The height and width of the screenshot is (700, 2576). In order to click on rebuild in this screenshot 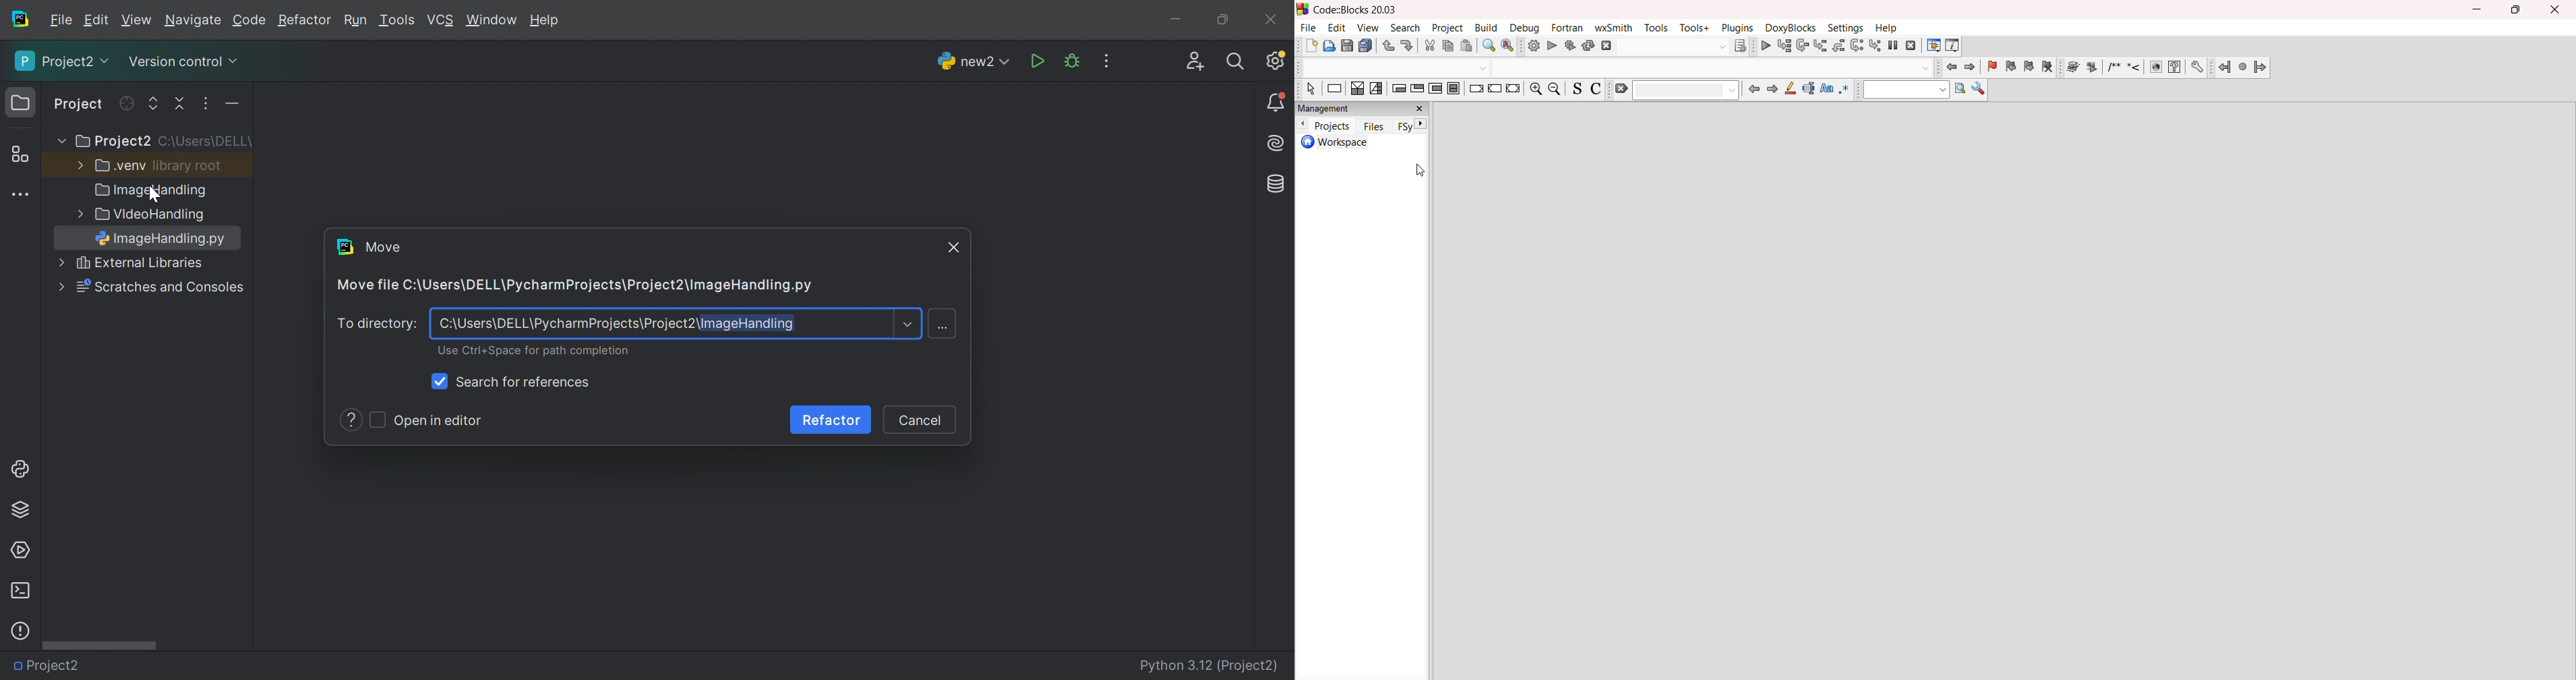, I will do `click(1587, 47)`.